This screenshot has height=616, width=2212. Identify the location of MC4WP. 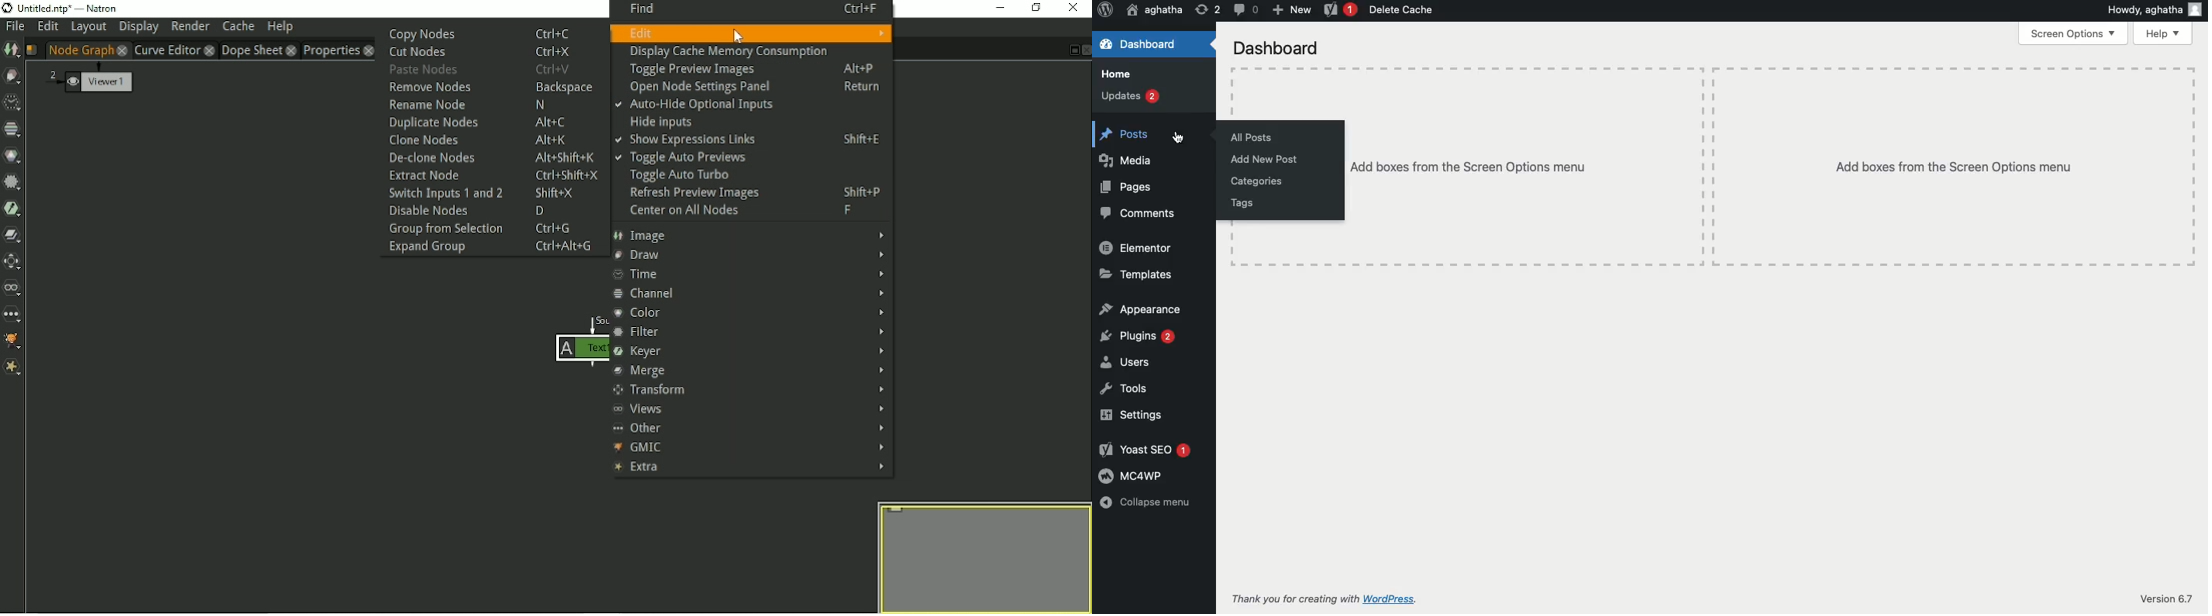
(1132, 476).